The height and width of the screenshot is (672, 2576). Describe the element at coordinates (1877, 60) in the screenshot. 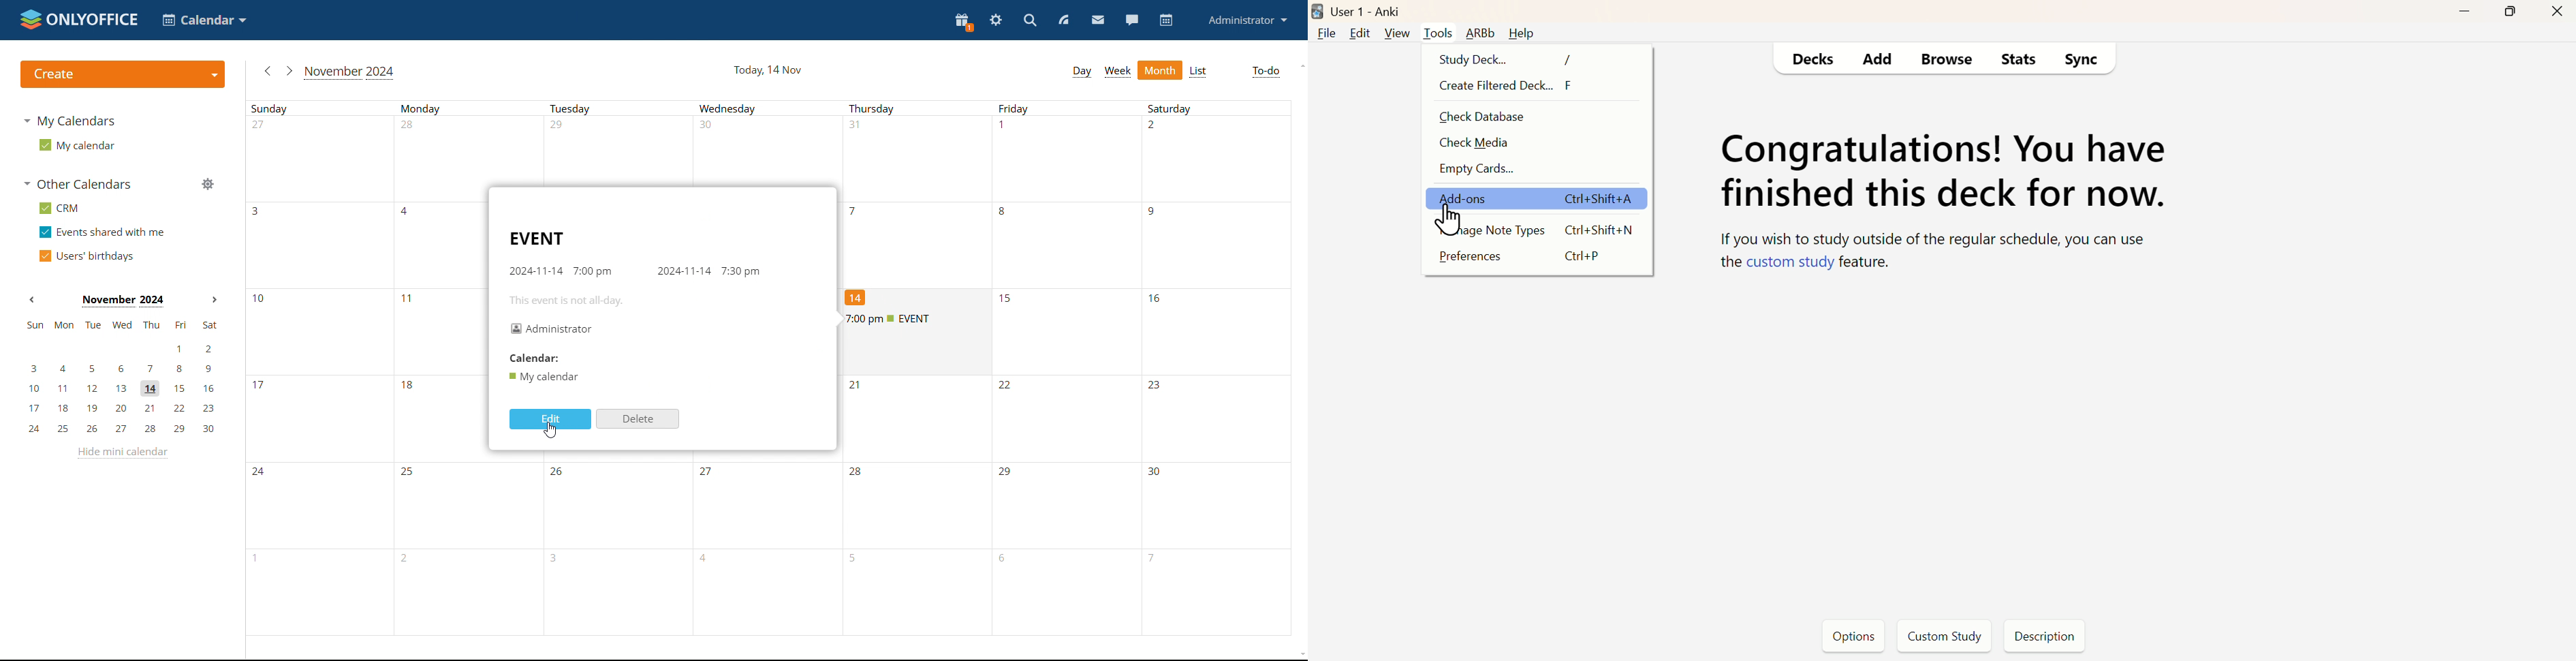

I see `Add` at that location.